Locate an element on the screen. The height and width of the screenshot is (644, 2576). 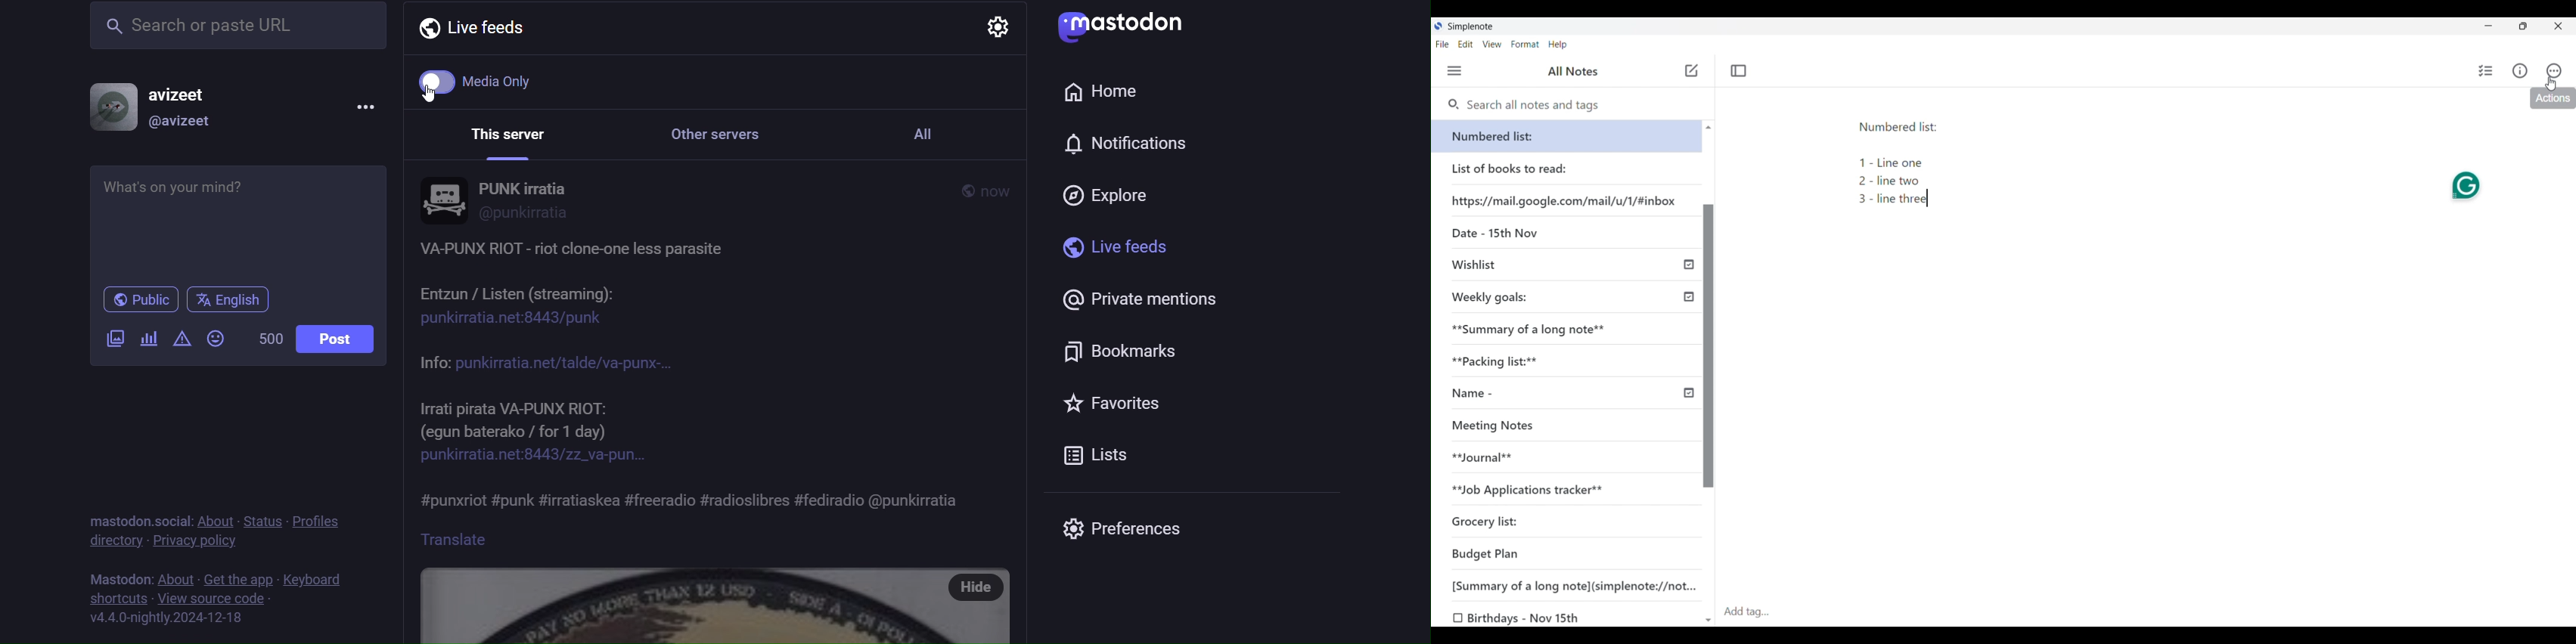
privacy policy is located at coordinates (193, 542).